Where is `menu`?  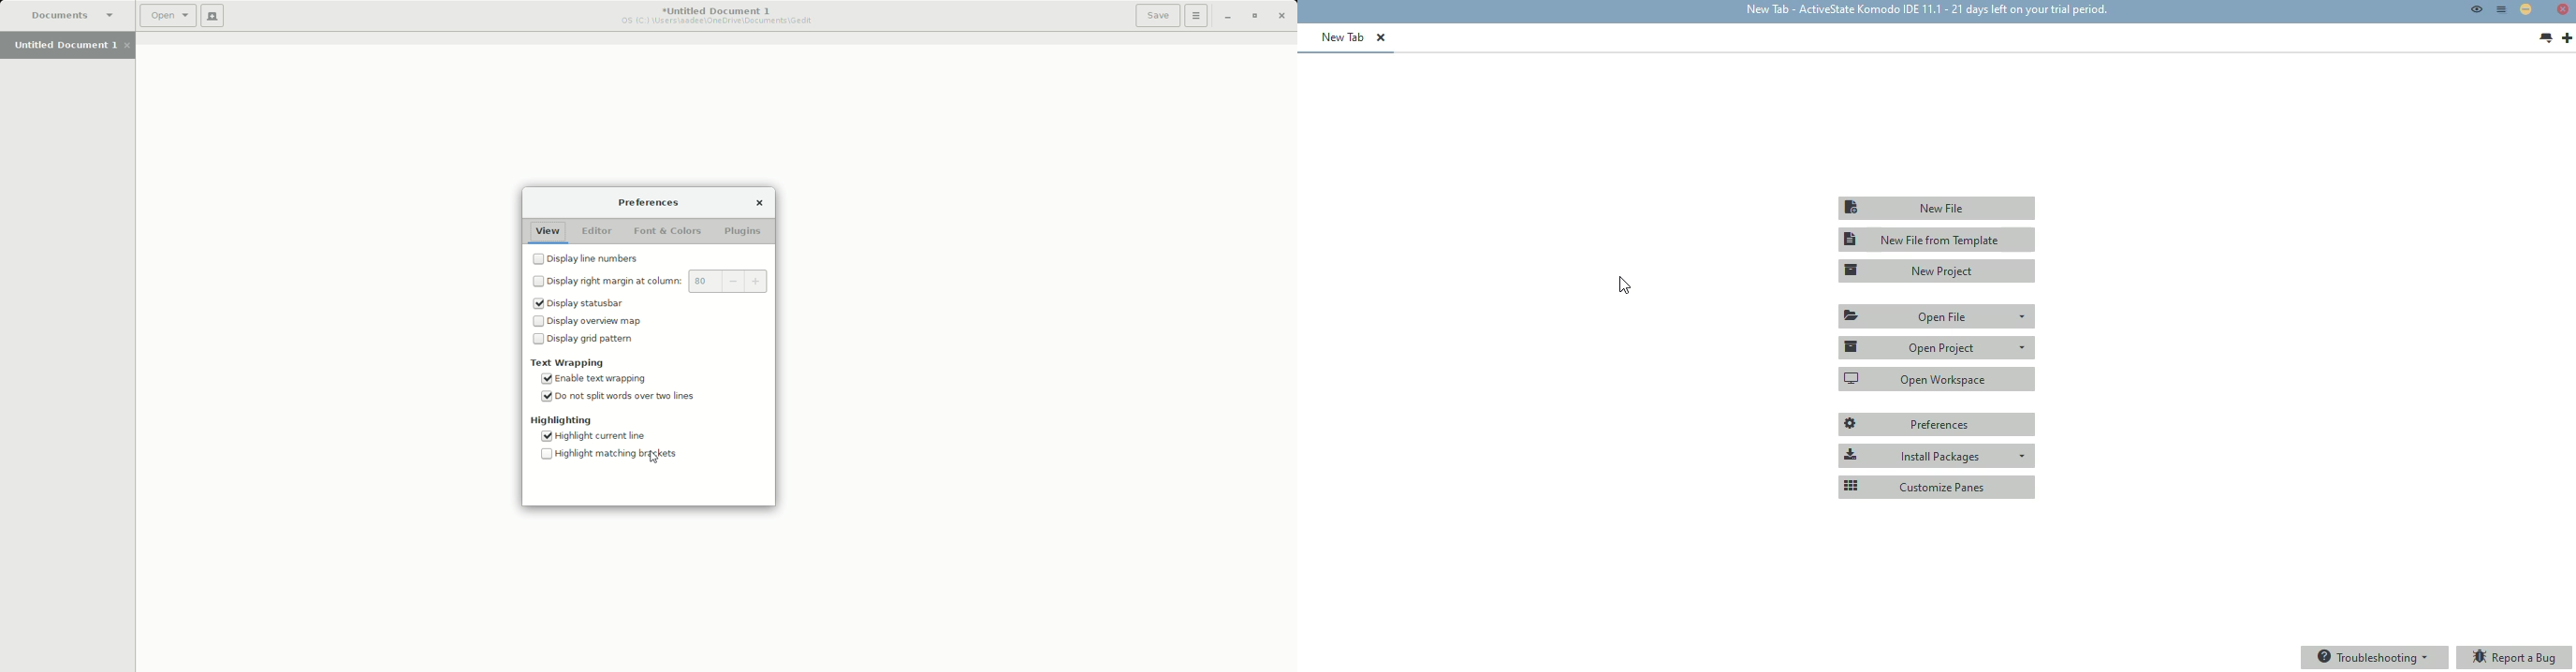 menu is located at coordinates (2502, 9).